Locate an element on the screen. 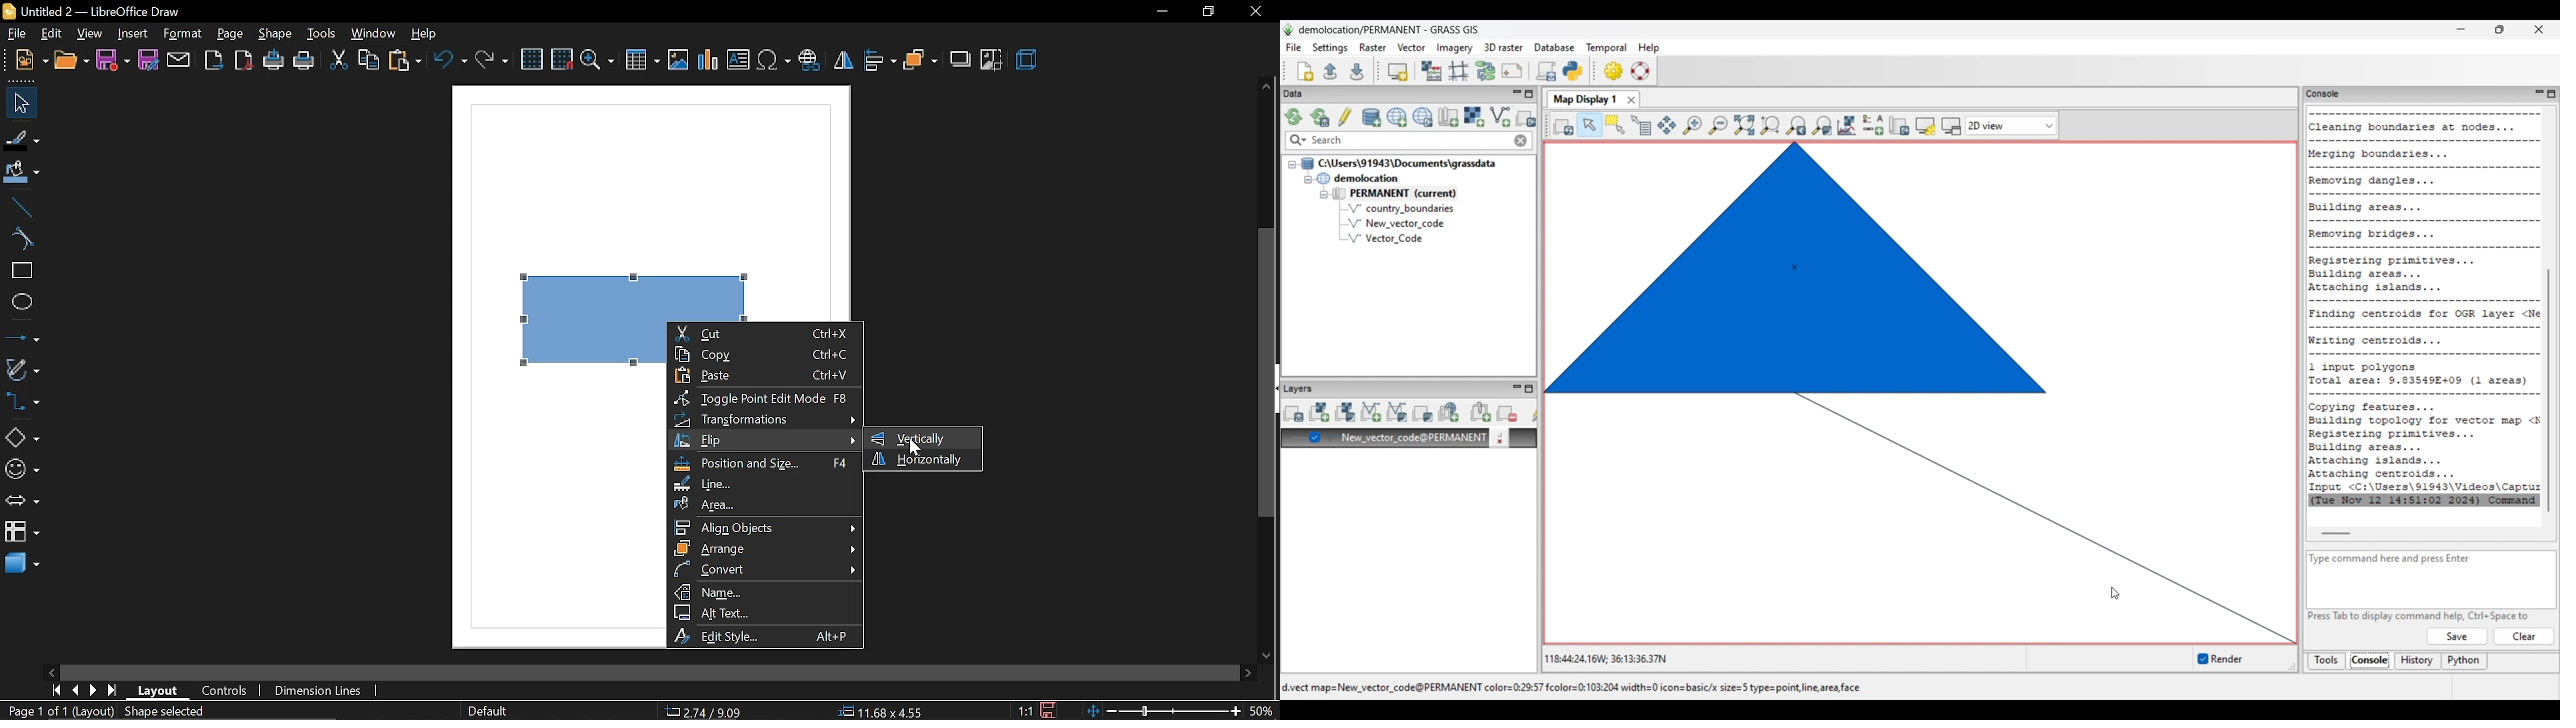 The height and width of the screenshot is (728, 2576). new is located at coordinates (25, 59).